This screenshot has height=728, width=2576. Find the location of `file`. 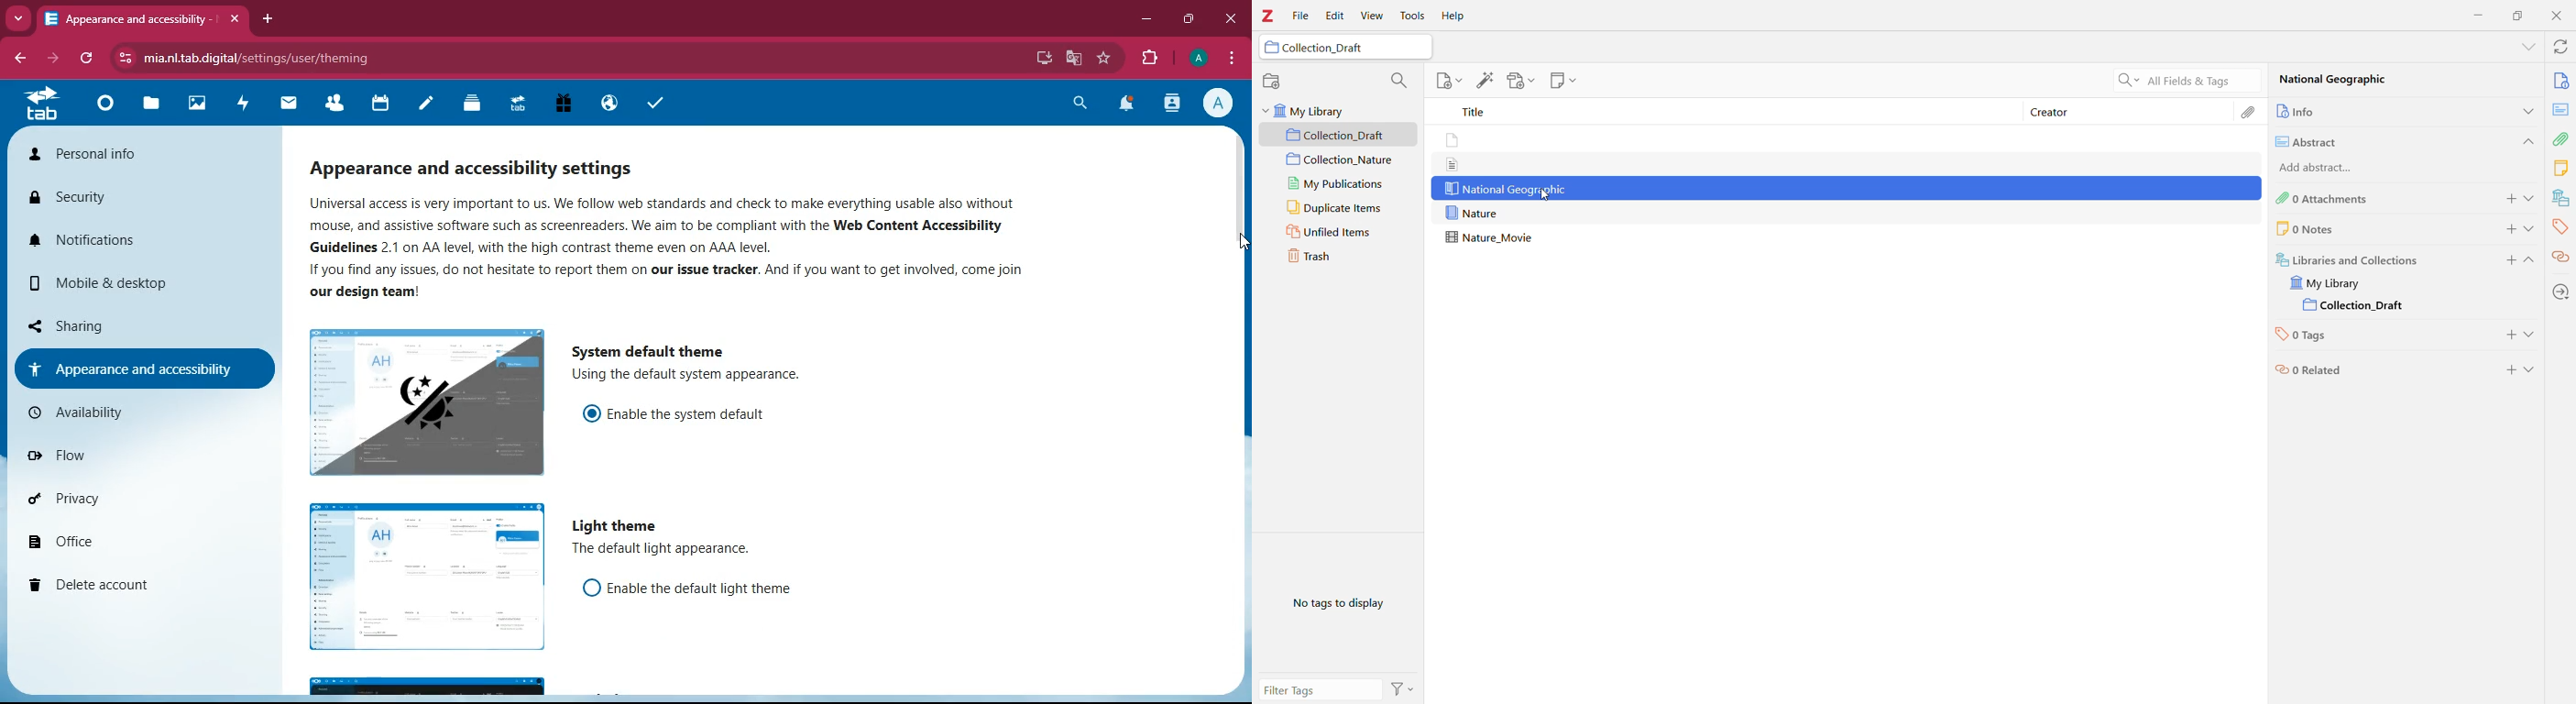

file is located at coordinates (1452, 164).